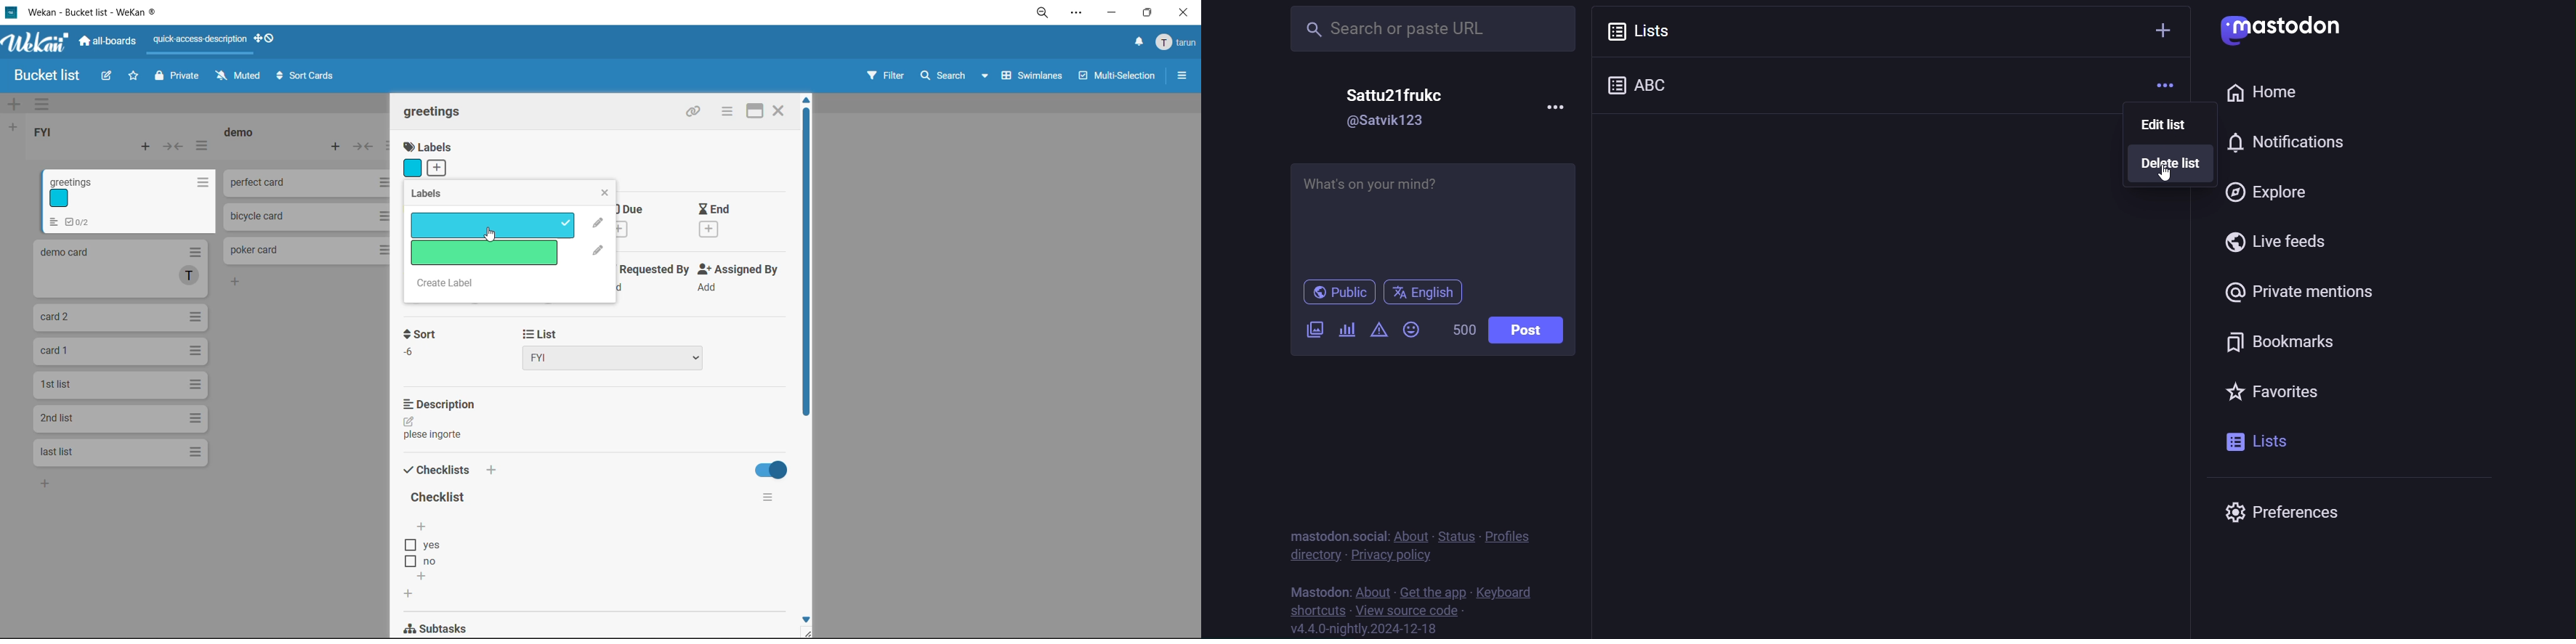 This screenshot has width=2576, height=644. Describe the element at coordinates (1385, 123) in the screenshot. I see `@satvik123` at that location.